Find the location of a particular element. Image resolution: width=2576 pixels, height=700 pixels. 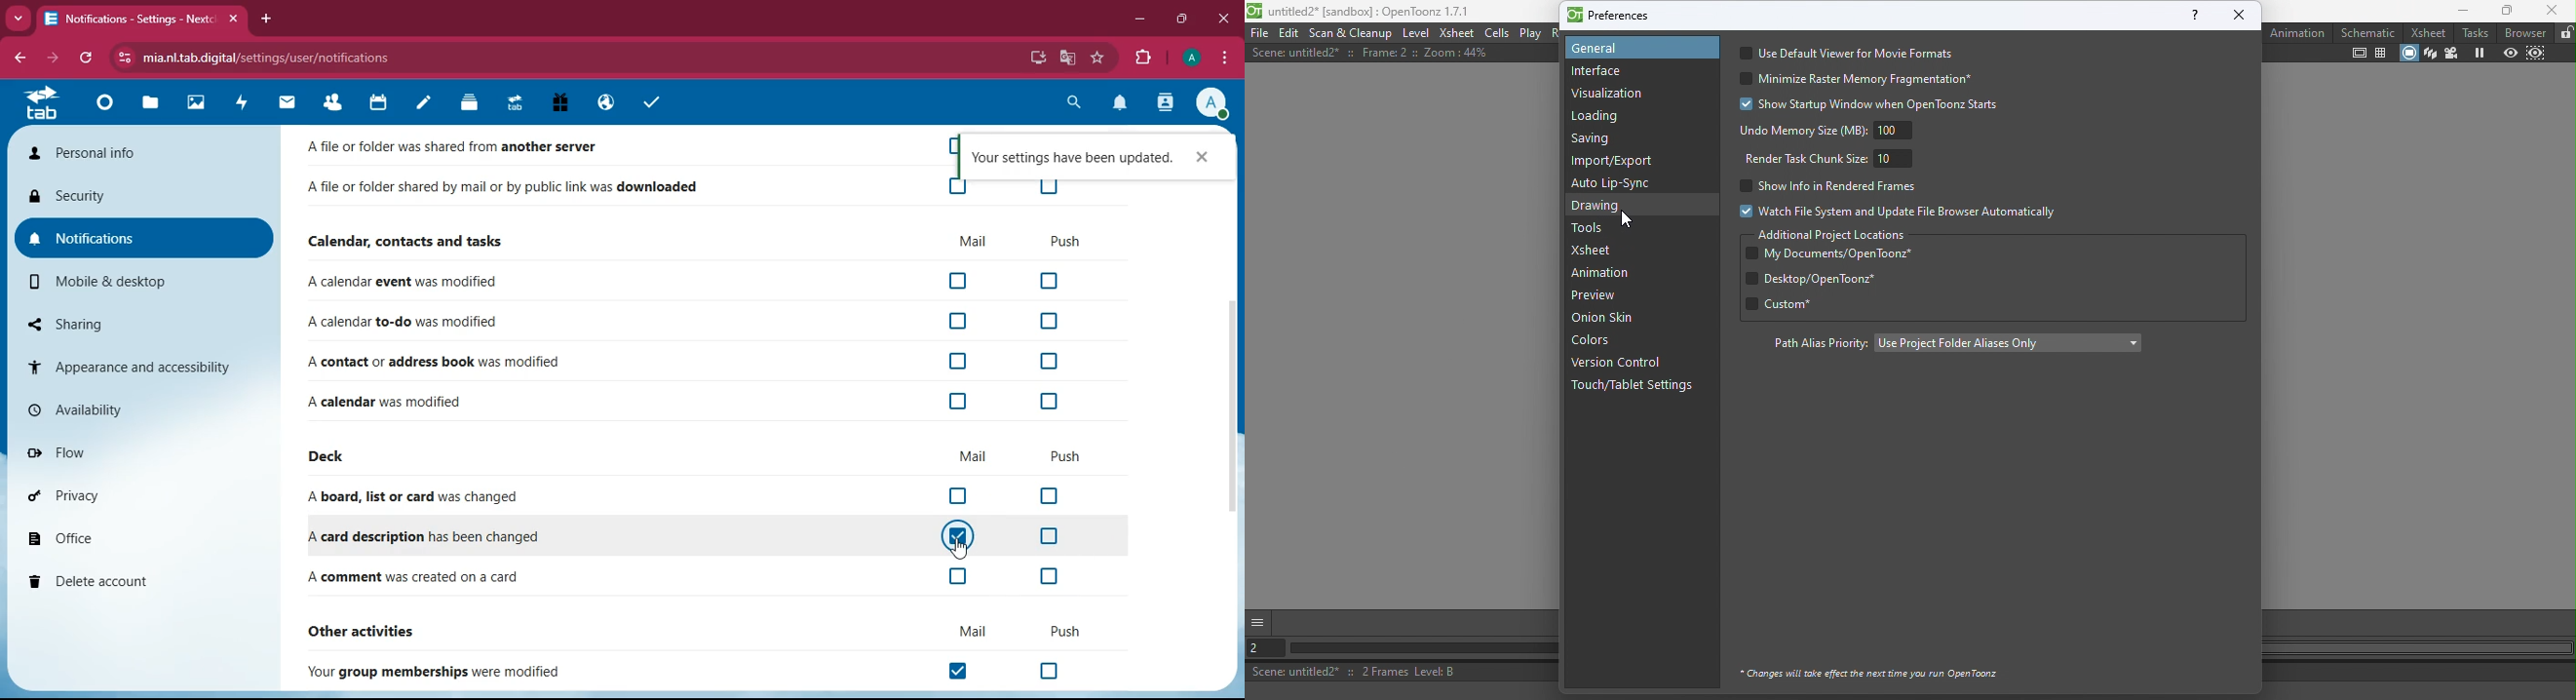

Scene: untitled2* :: 2 Frames Level: B is located at coordinates (1398, 672).